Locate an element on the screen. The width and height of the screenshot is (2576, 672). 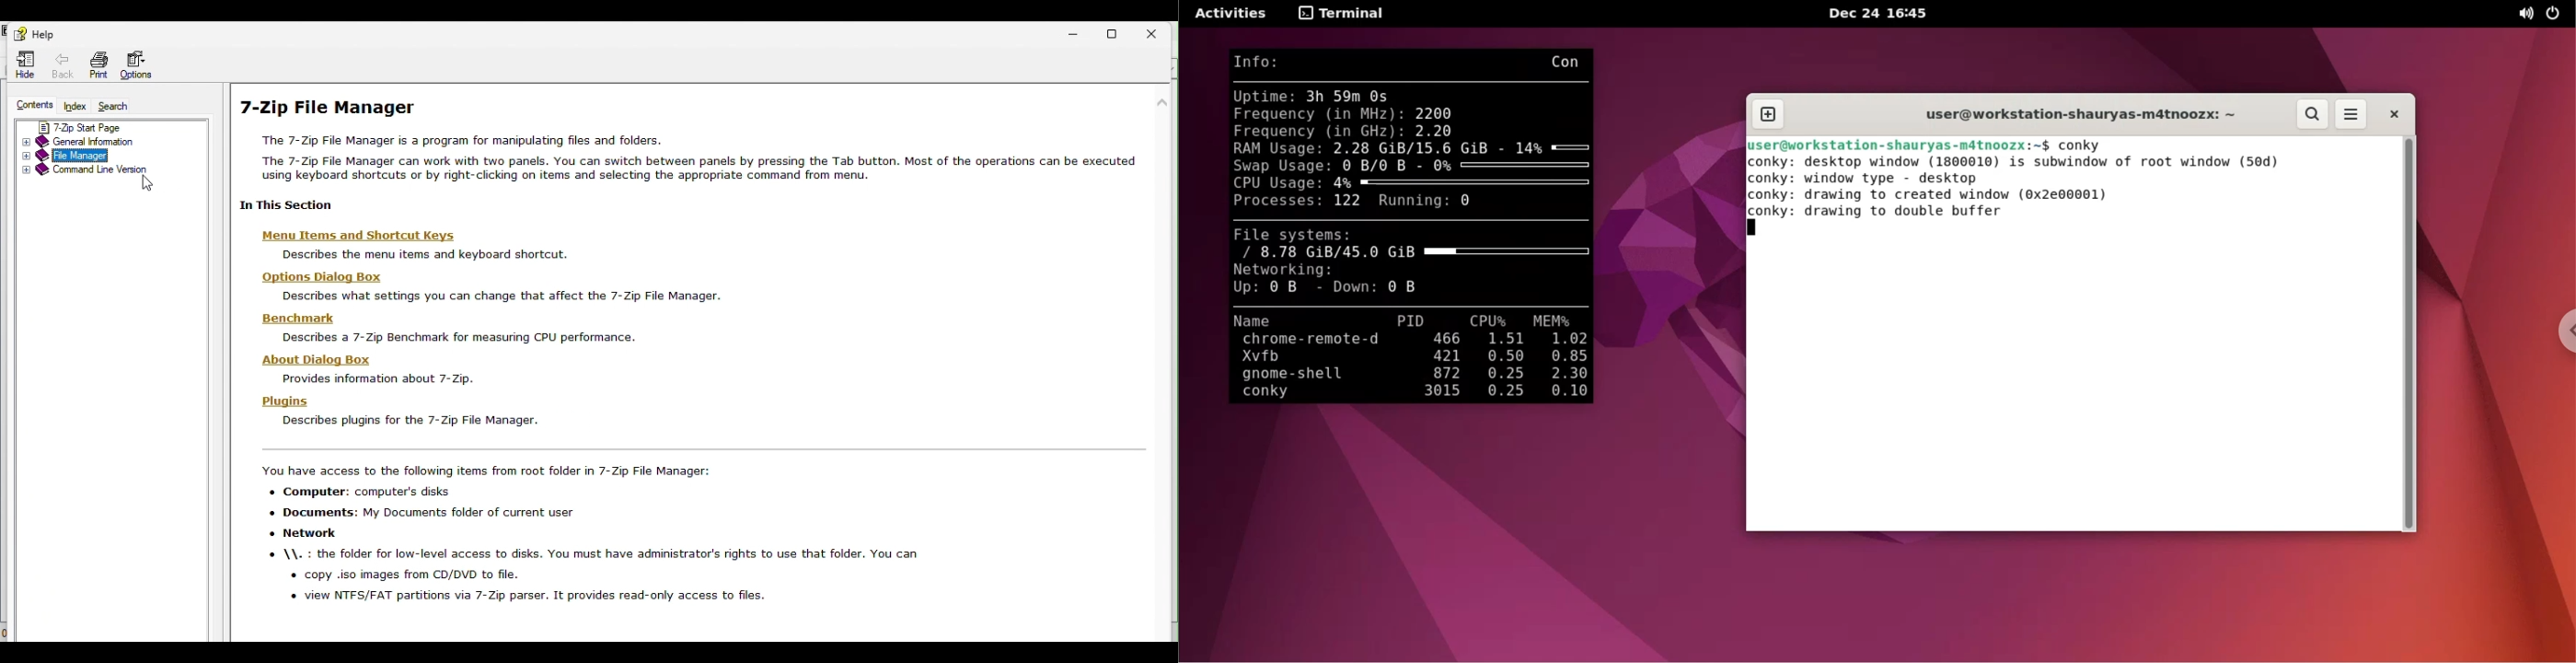
| || Describes what settings you can change that affect the 7-Zip File Manager. is located at coordinates (504, 296).